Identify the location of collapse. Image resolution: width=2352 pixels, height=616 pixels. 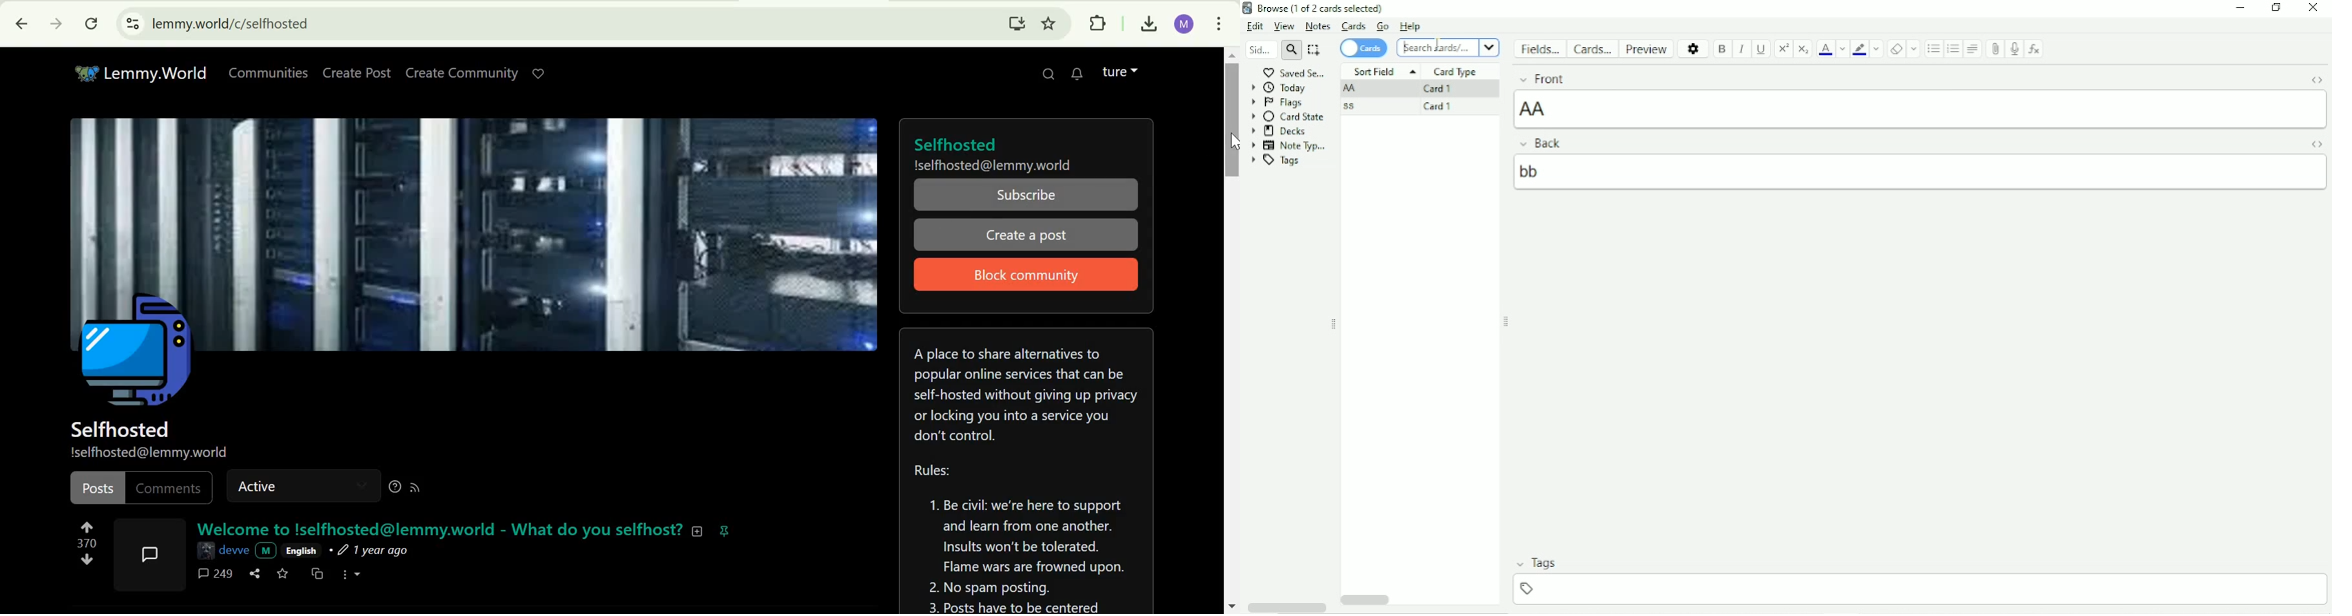
(699, 531).